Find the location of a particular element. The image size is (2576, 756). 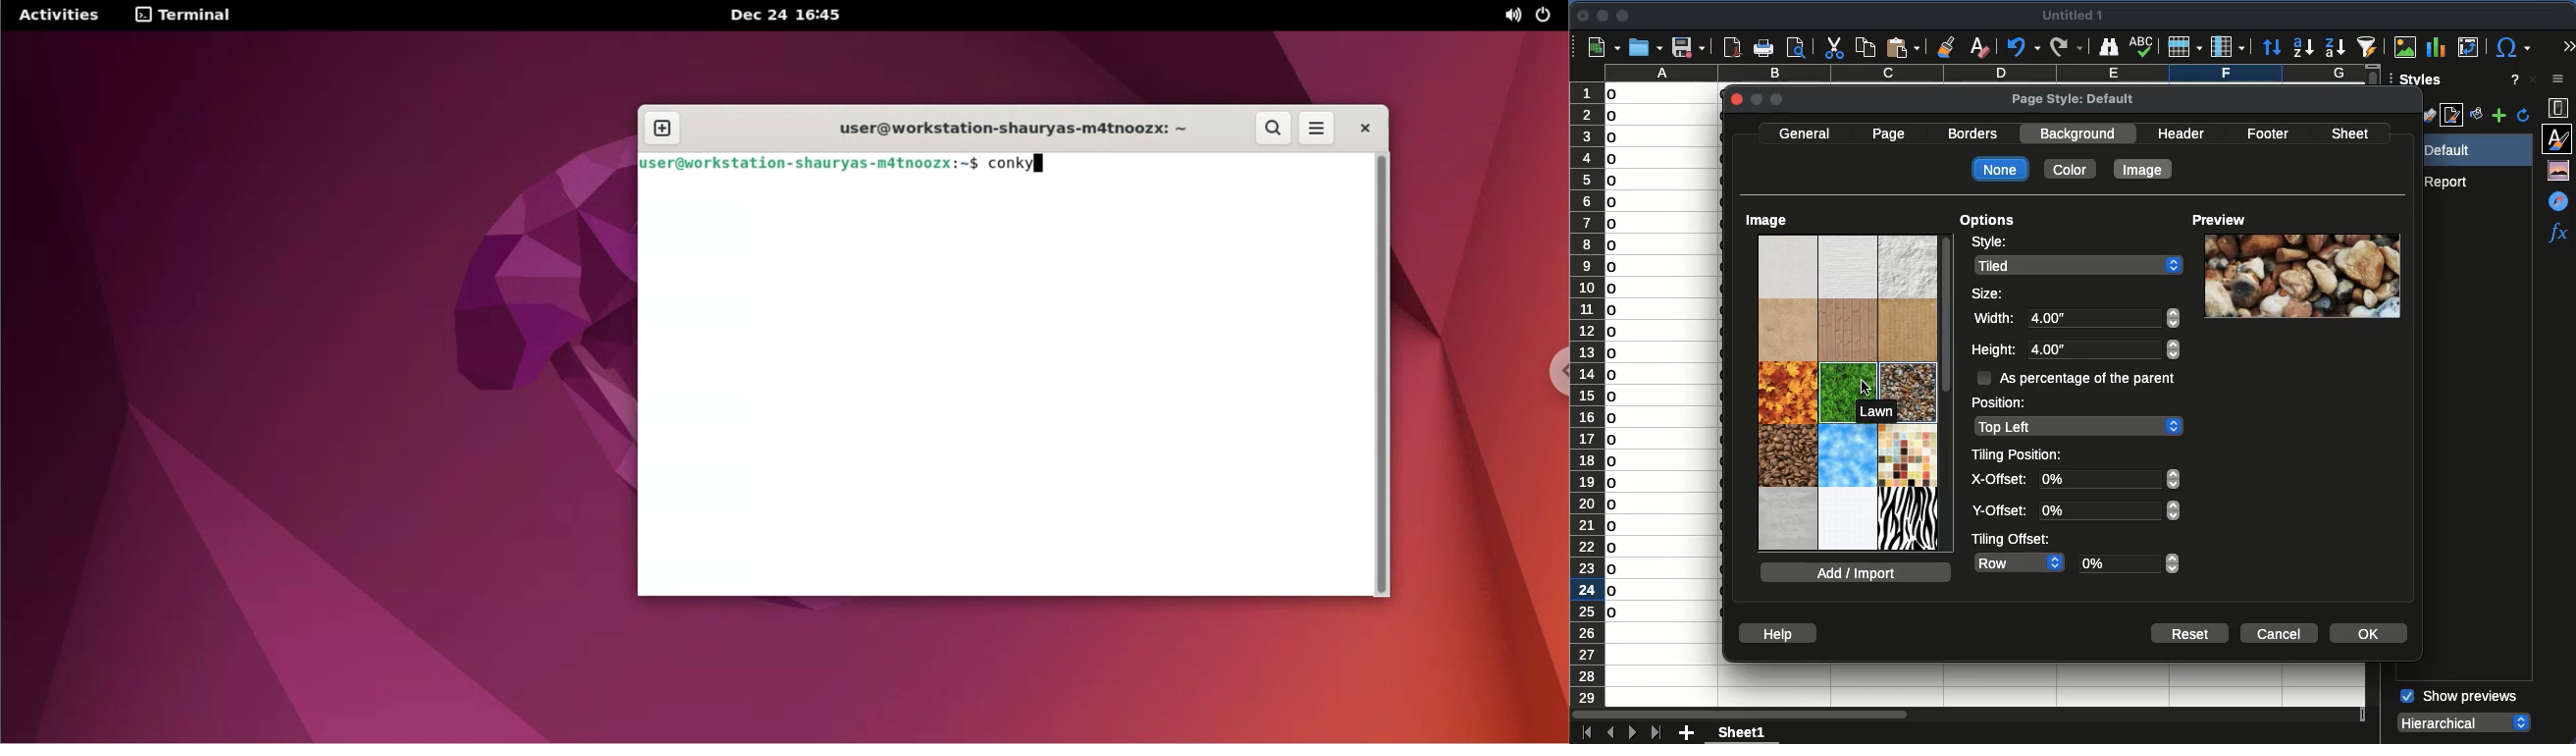

print is located at coordinates (1763, 48).